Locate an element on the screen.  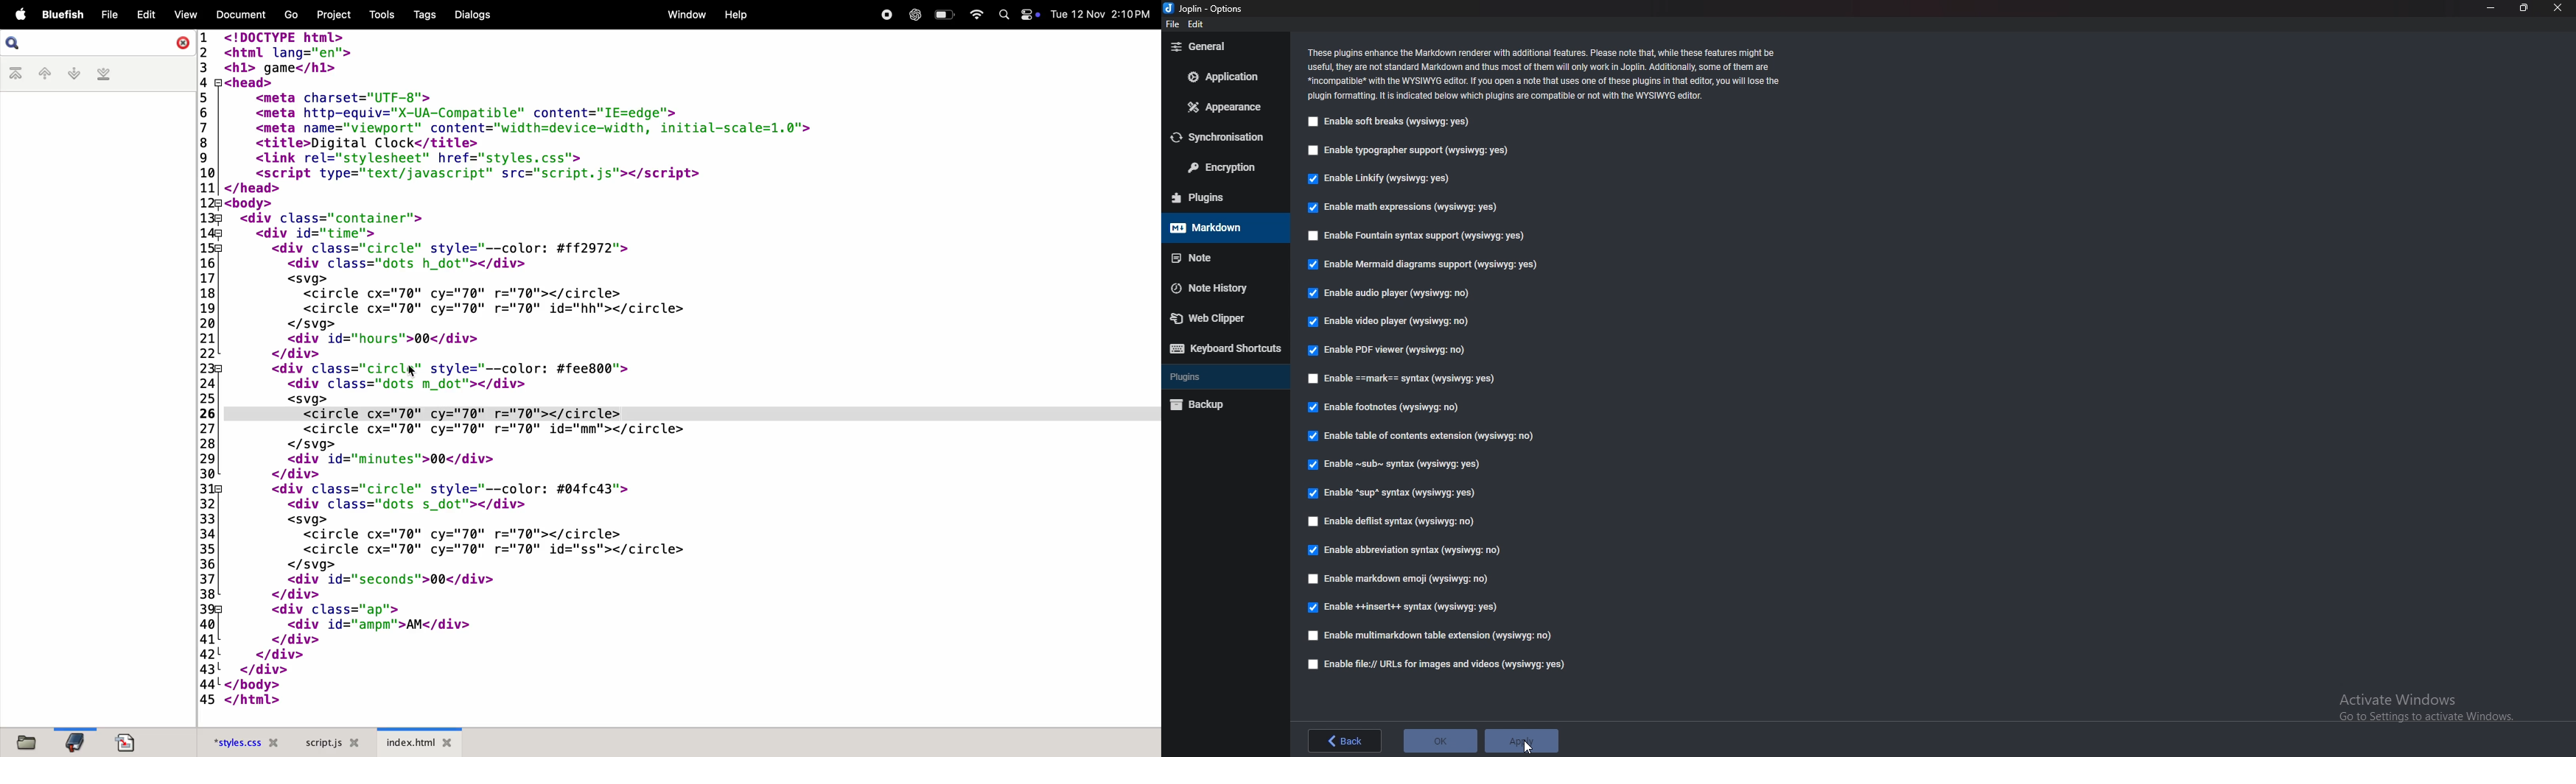
enable multi markdown table extension is located at coordinates (1428, 636).